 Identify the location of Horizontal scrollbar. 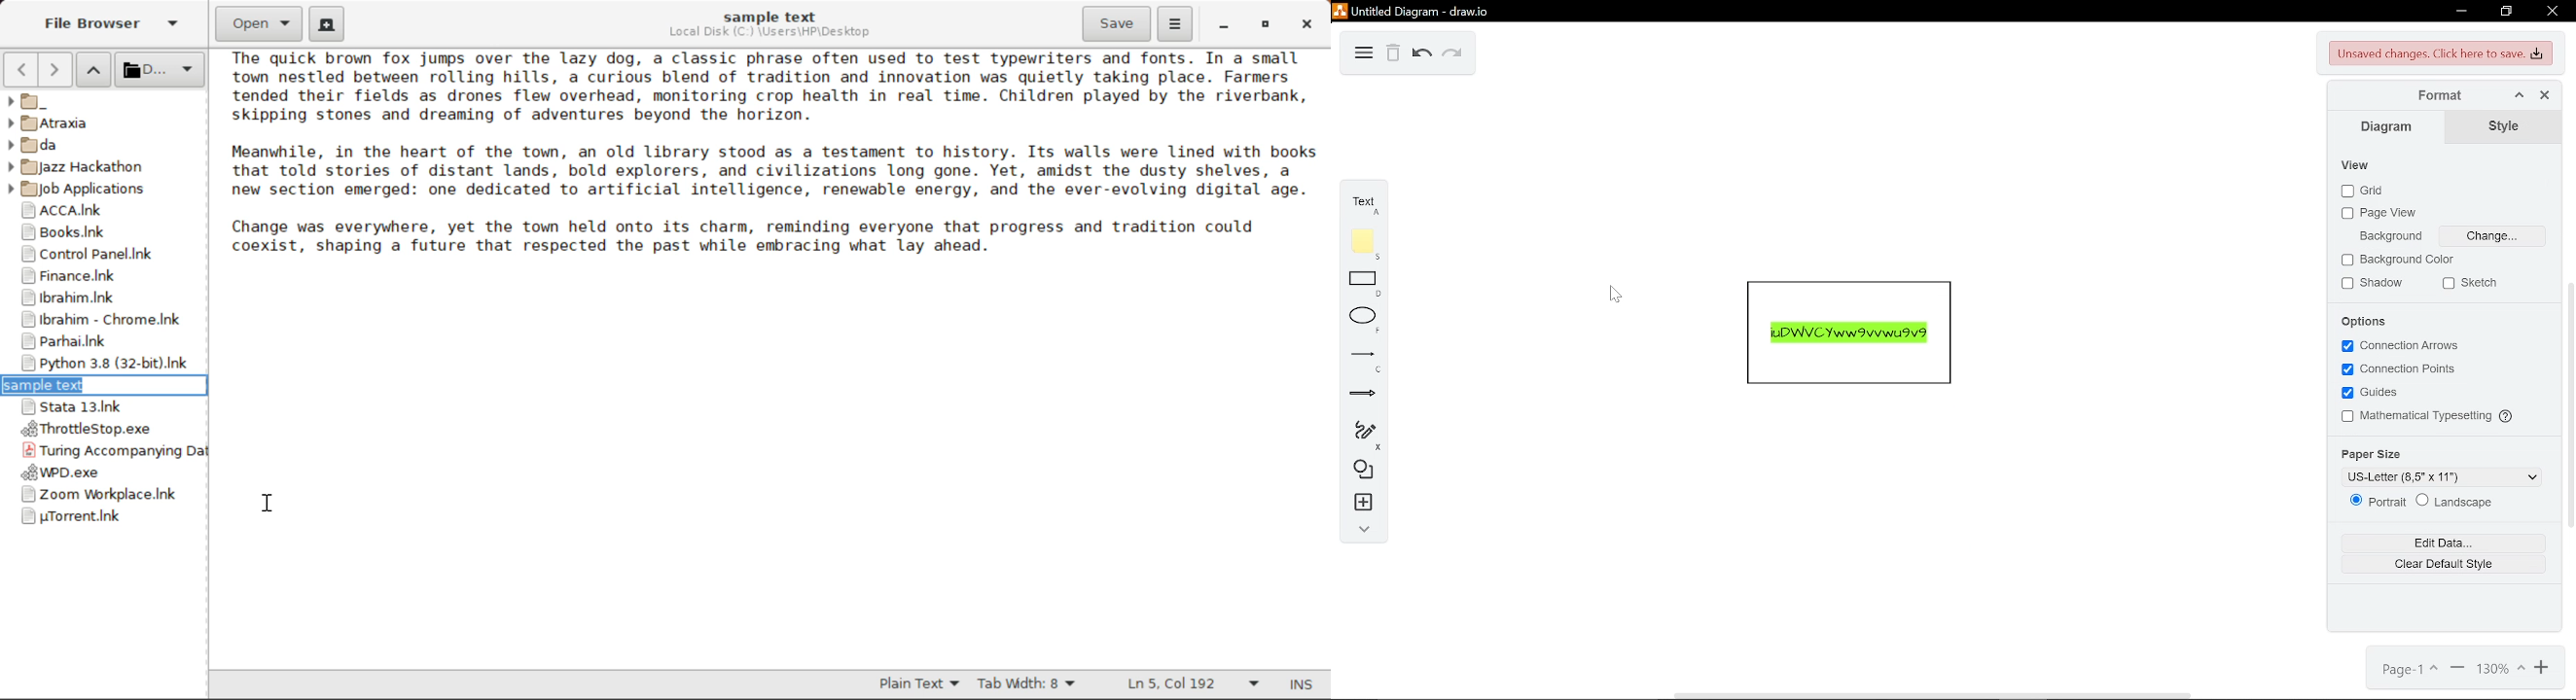
(1932, 695).